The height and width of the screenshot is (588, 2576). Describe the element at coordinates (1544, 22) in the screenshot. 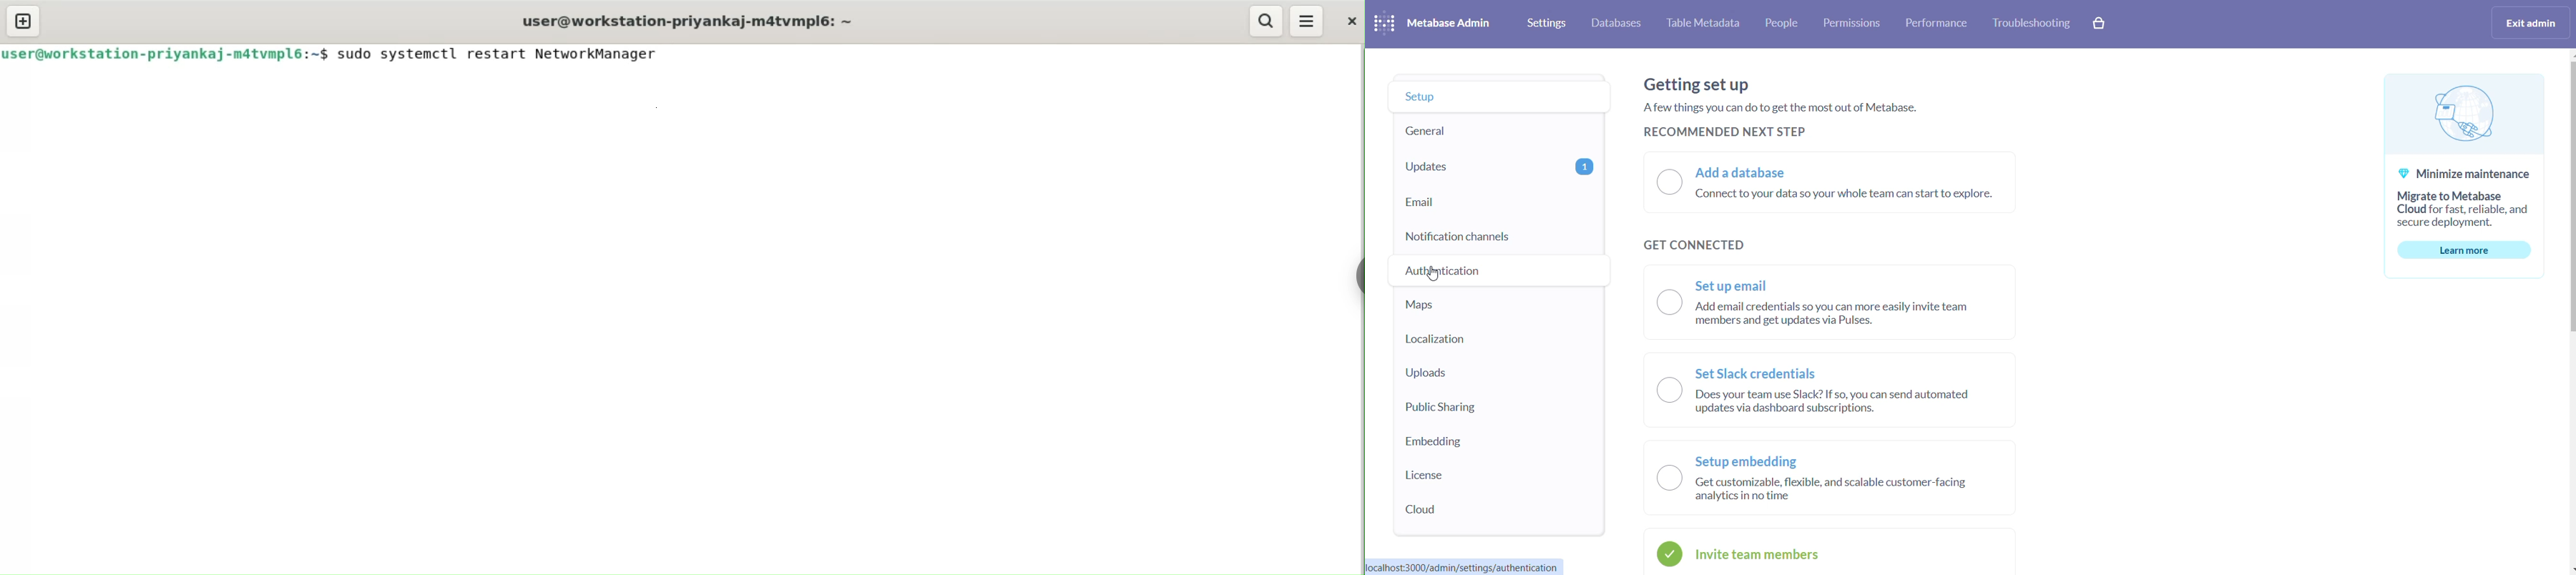

I see `settings` at that location.